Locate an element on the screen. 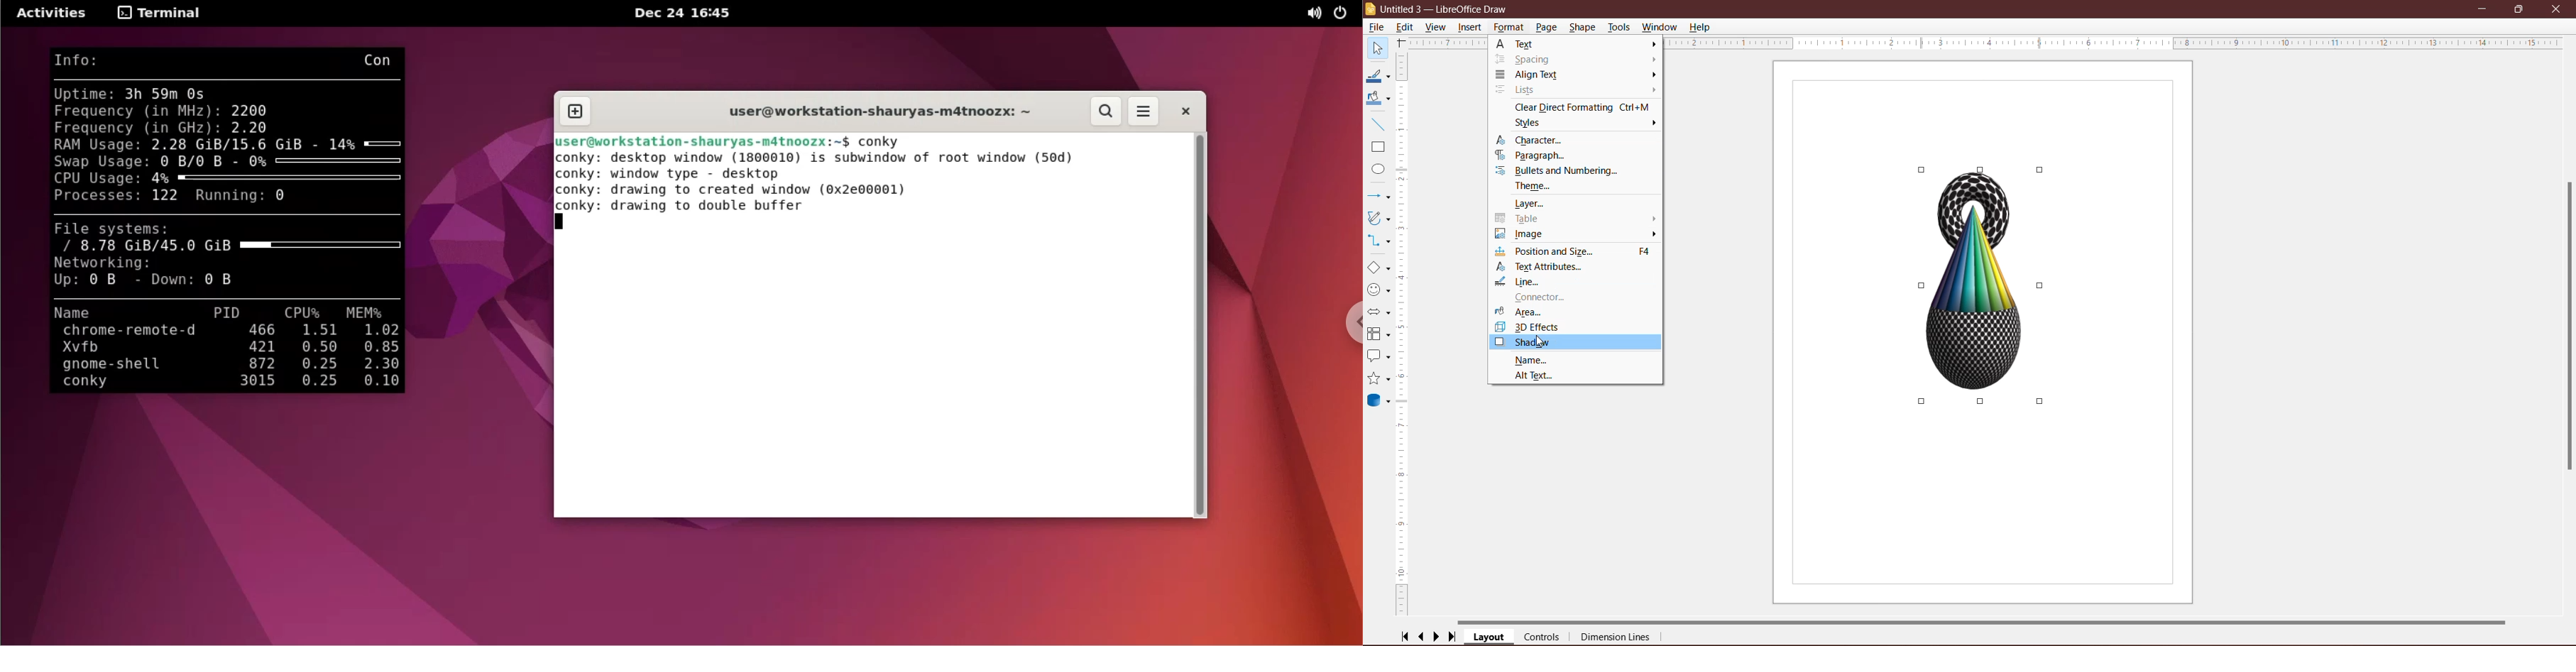 This screenshot has height=672, width=2576. Scroll to previous page is located at coordinates (1422, 637).